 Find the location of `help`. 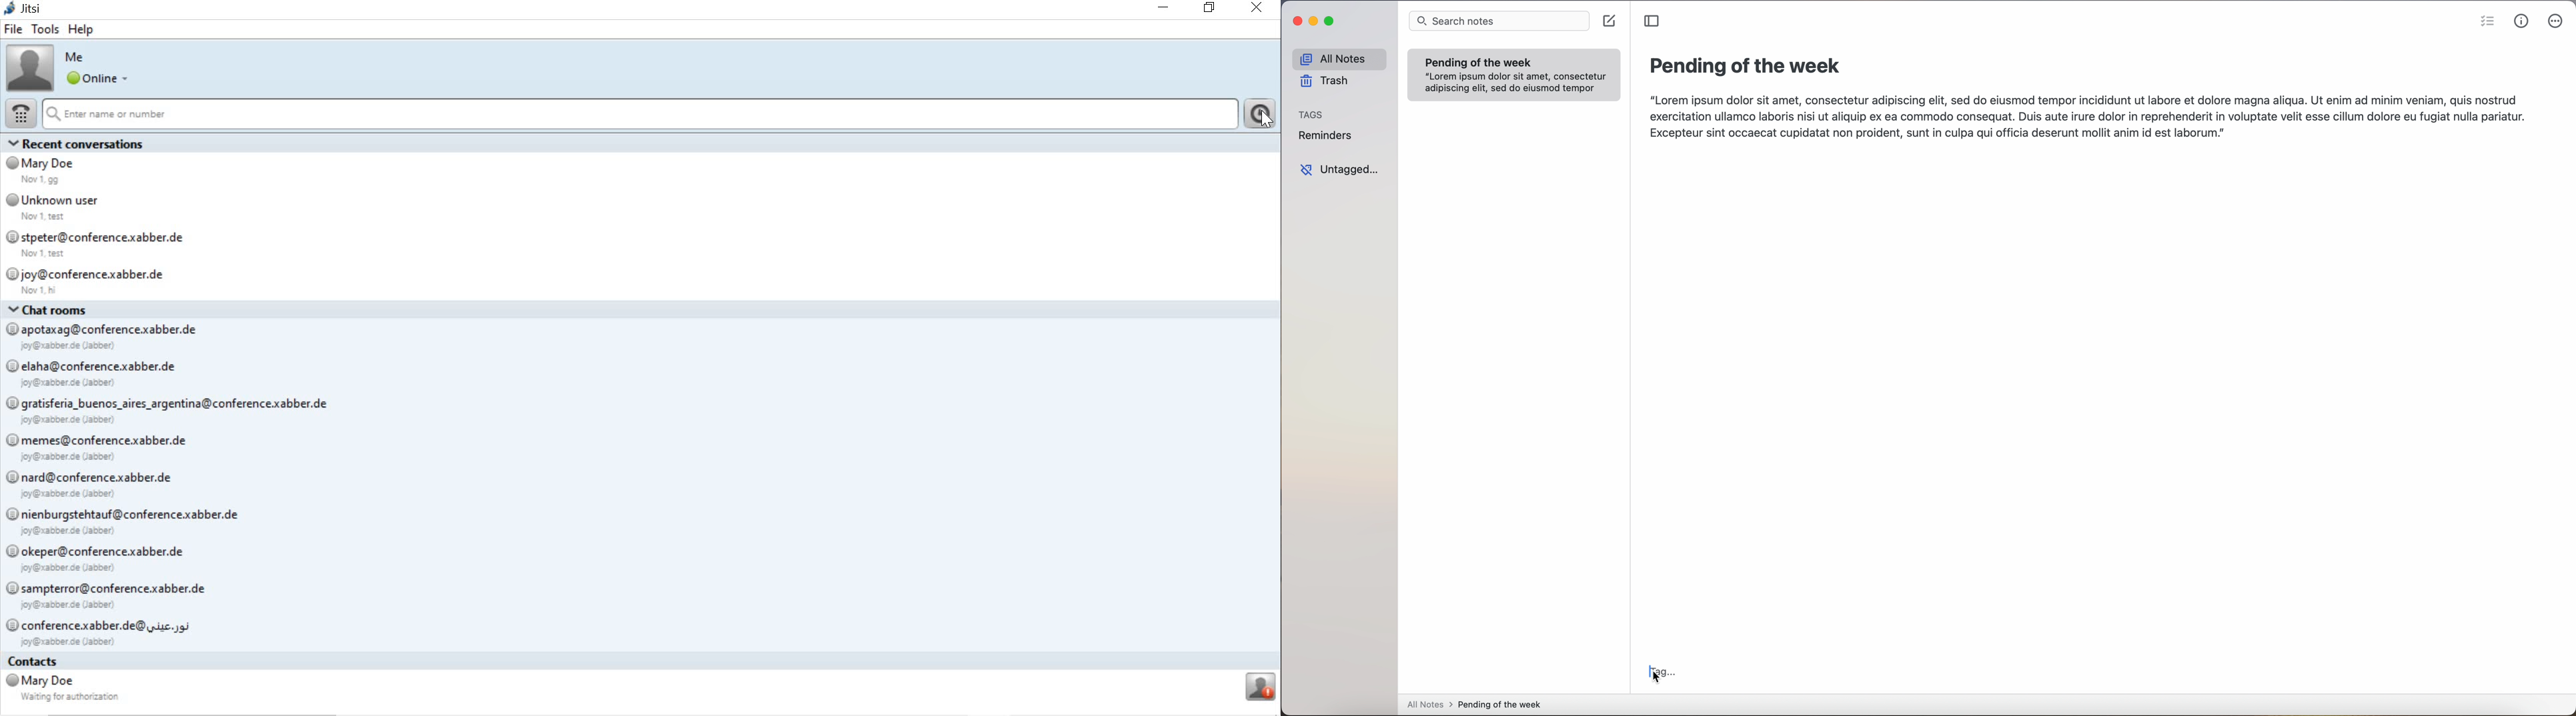

help is located at coordinates (83, 29).